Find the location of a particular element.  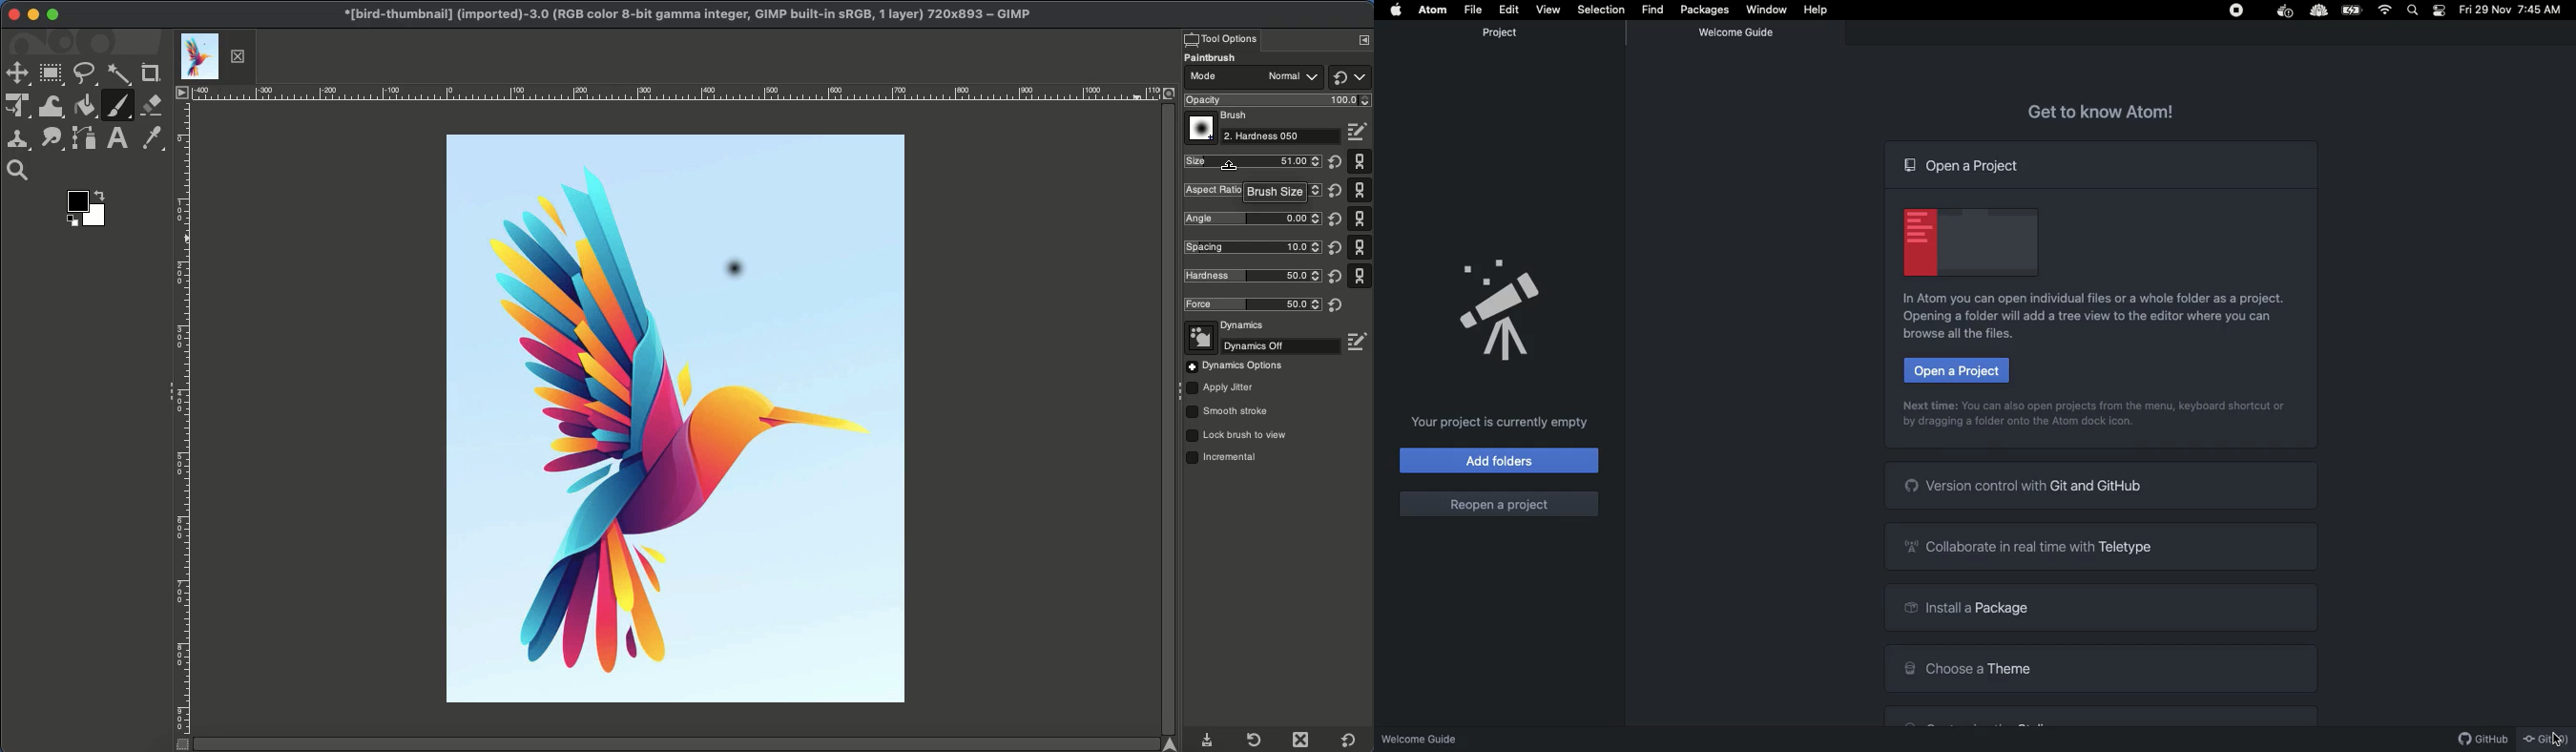

Hardness is located at coordinates (1248, 276).